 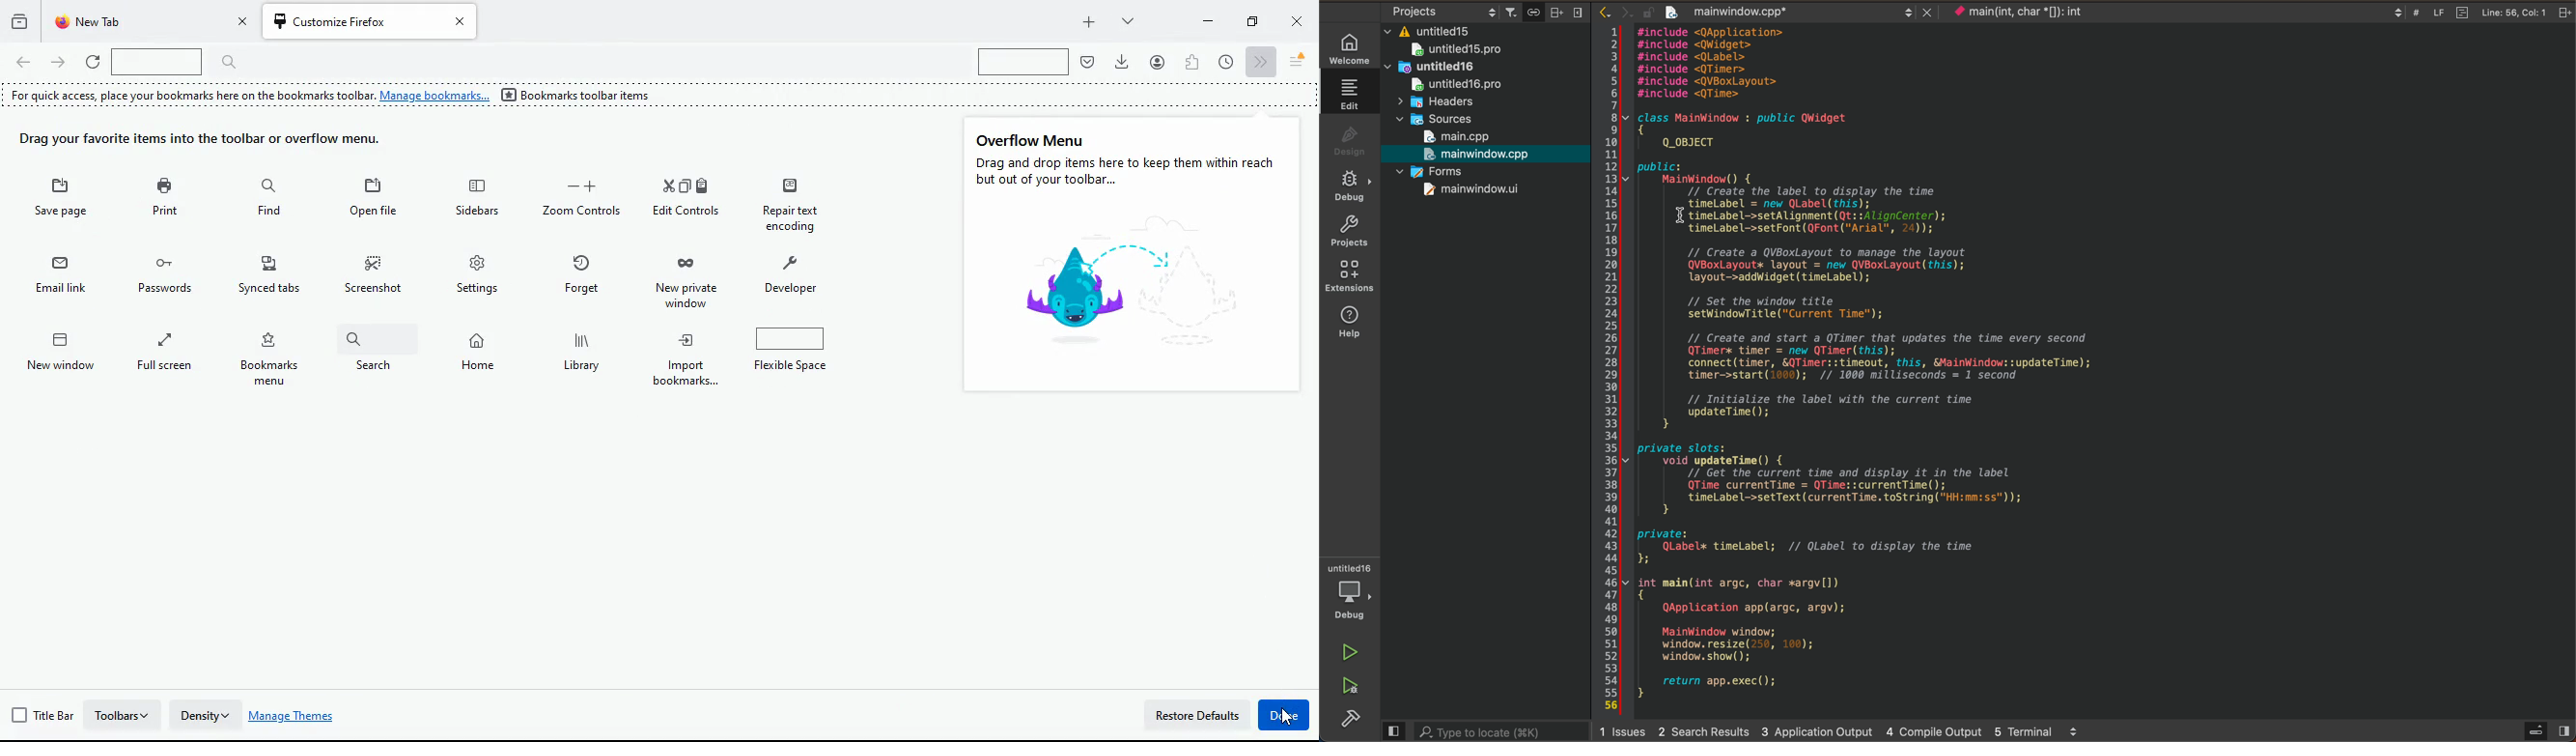 I want to click on search, so click(x=479, y=357).